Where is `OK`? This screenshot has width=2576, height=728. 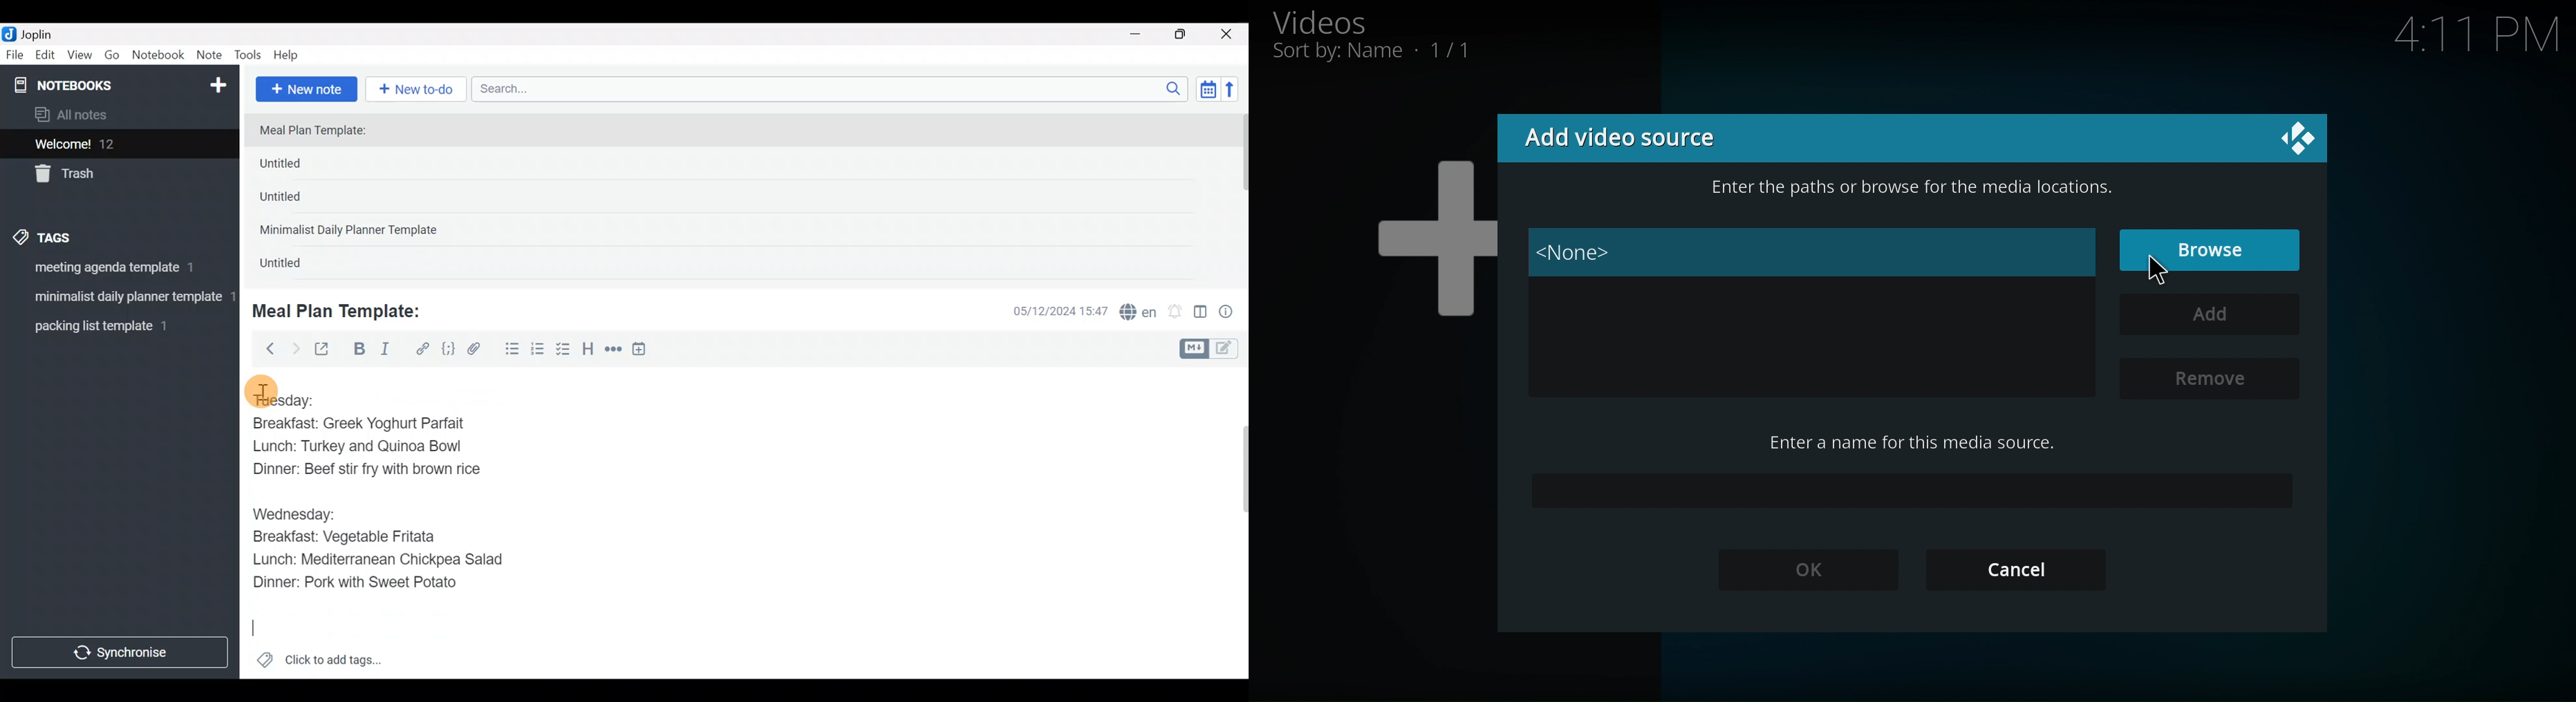
OK is located at coordinates (1807, 569).